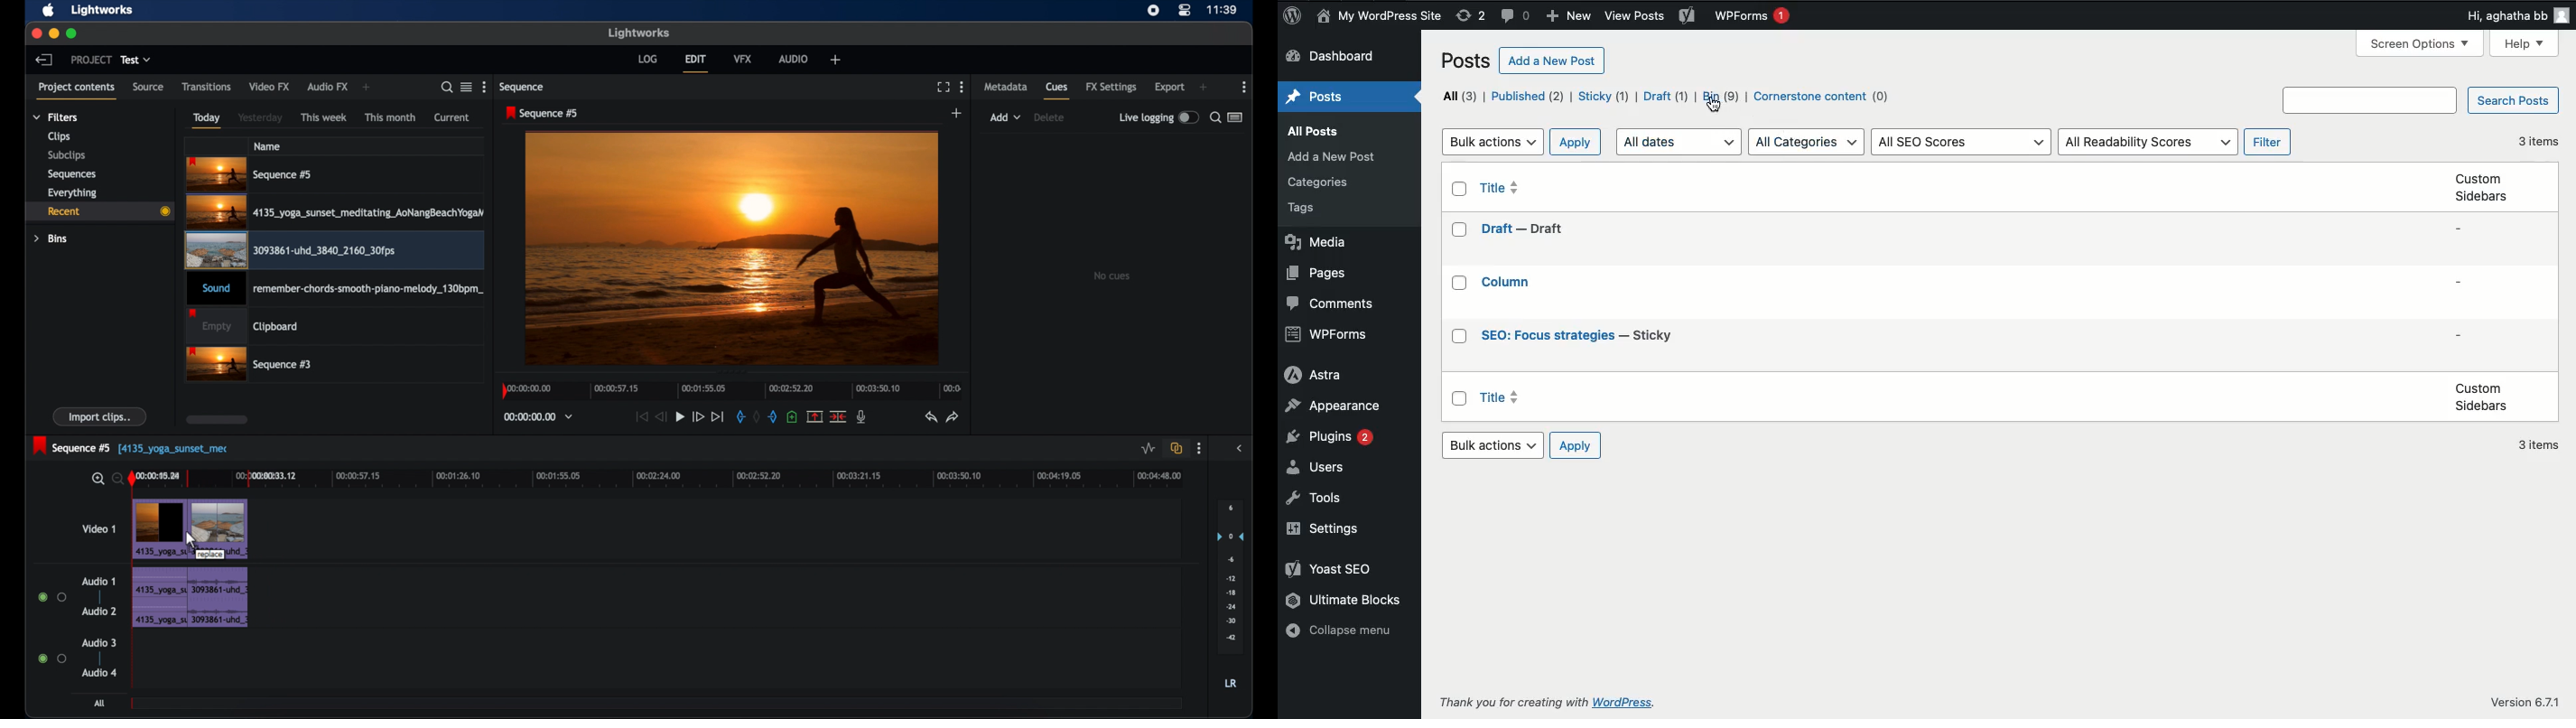 This screenshot has height=728, width=2576. What do you see at coordinates (1316, 275) in the screenshot?
I see `Pages` at bounding box center [1316, 275].